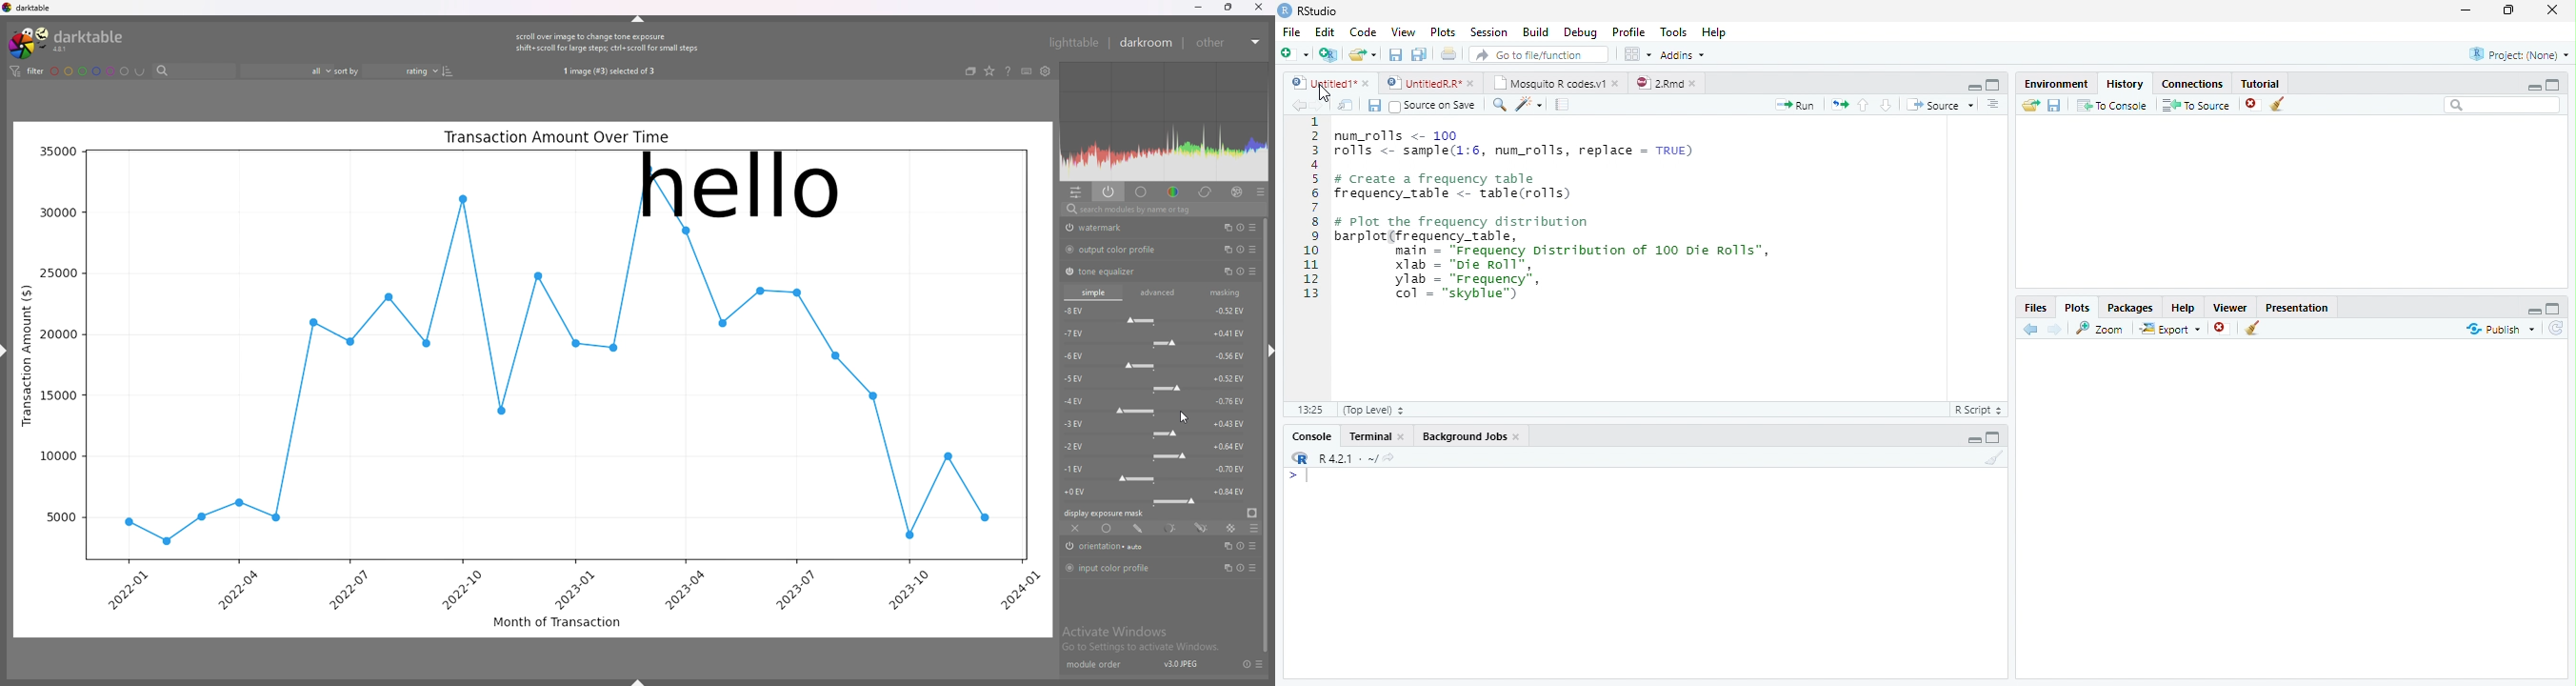 The width and height of the screenshot is (2576, 700). Describe the element at coordinates (1311, 435) in the screenshot. I see `Console` at that location.